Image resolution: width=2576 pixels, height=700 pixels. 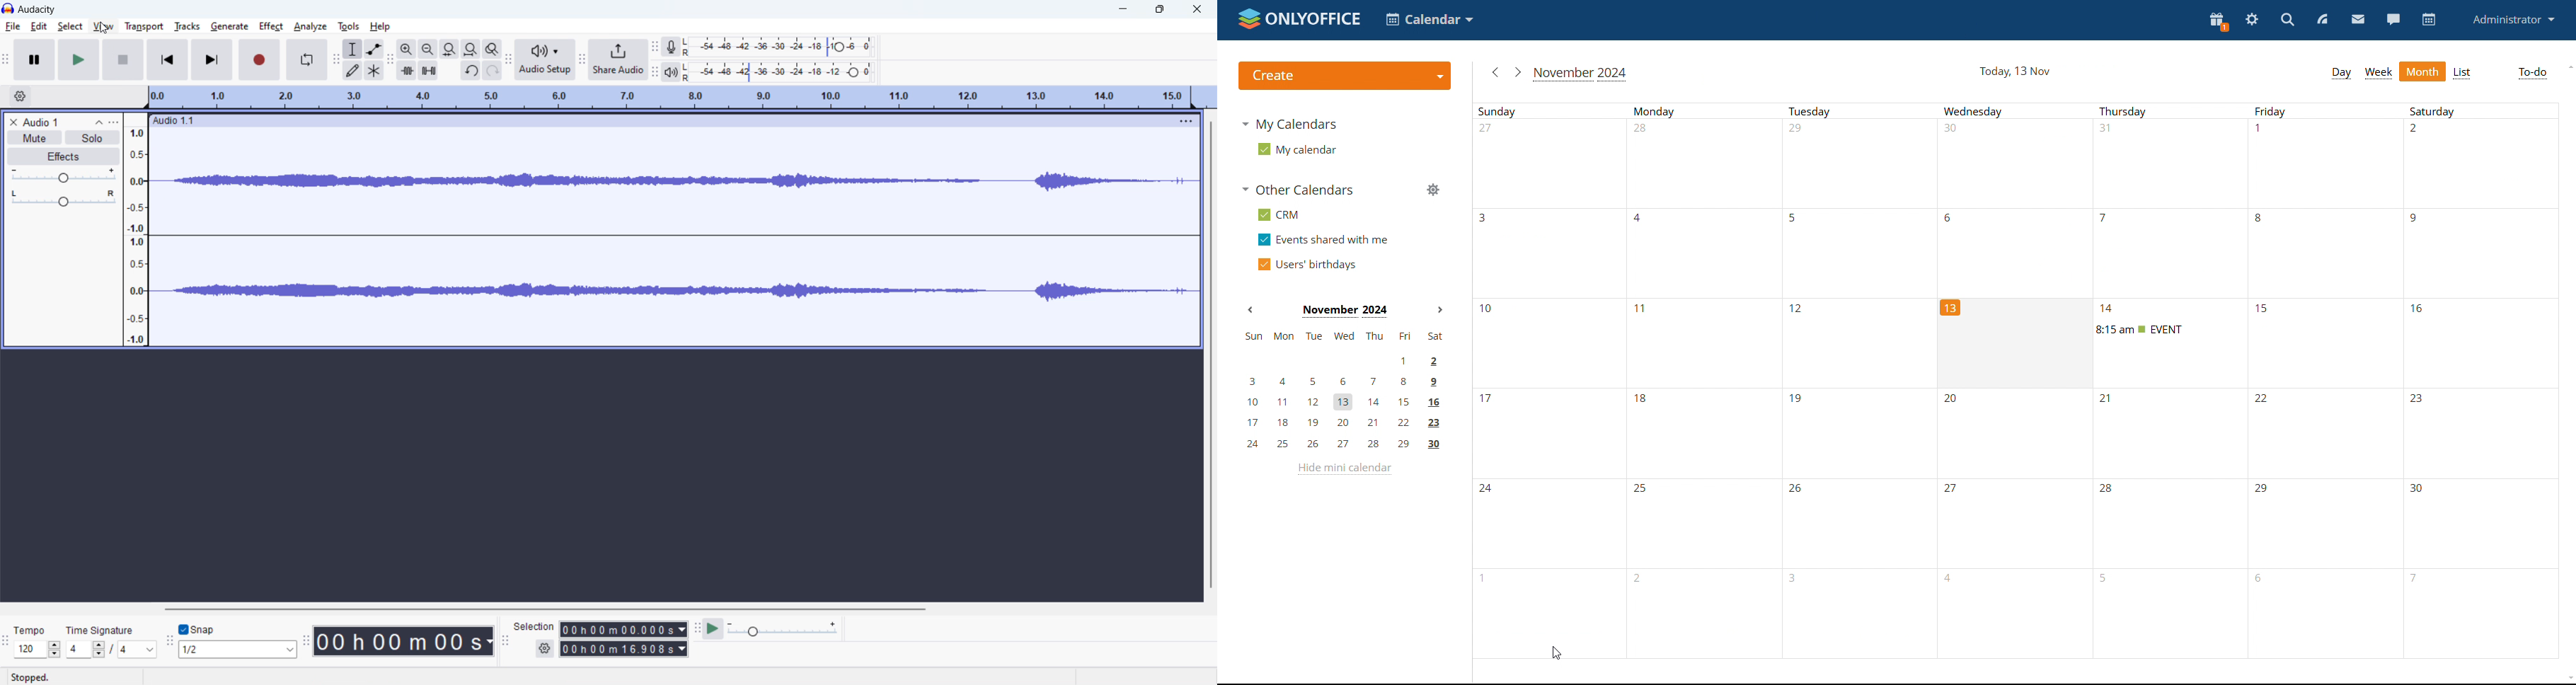 I want to click on previous month, so click(x=1250, y=309).